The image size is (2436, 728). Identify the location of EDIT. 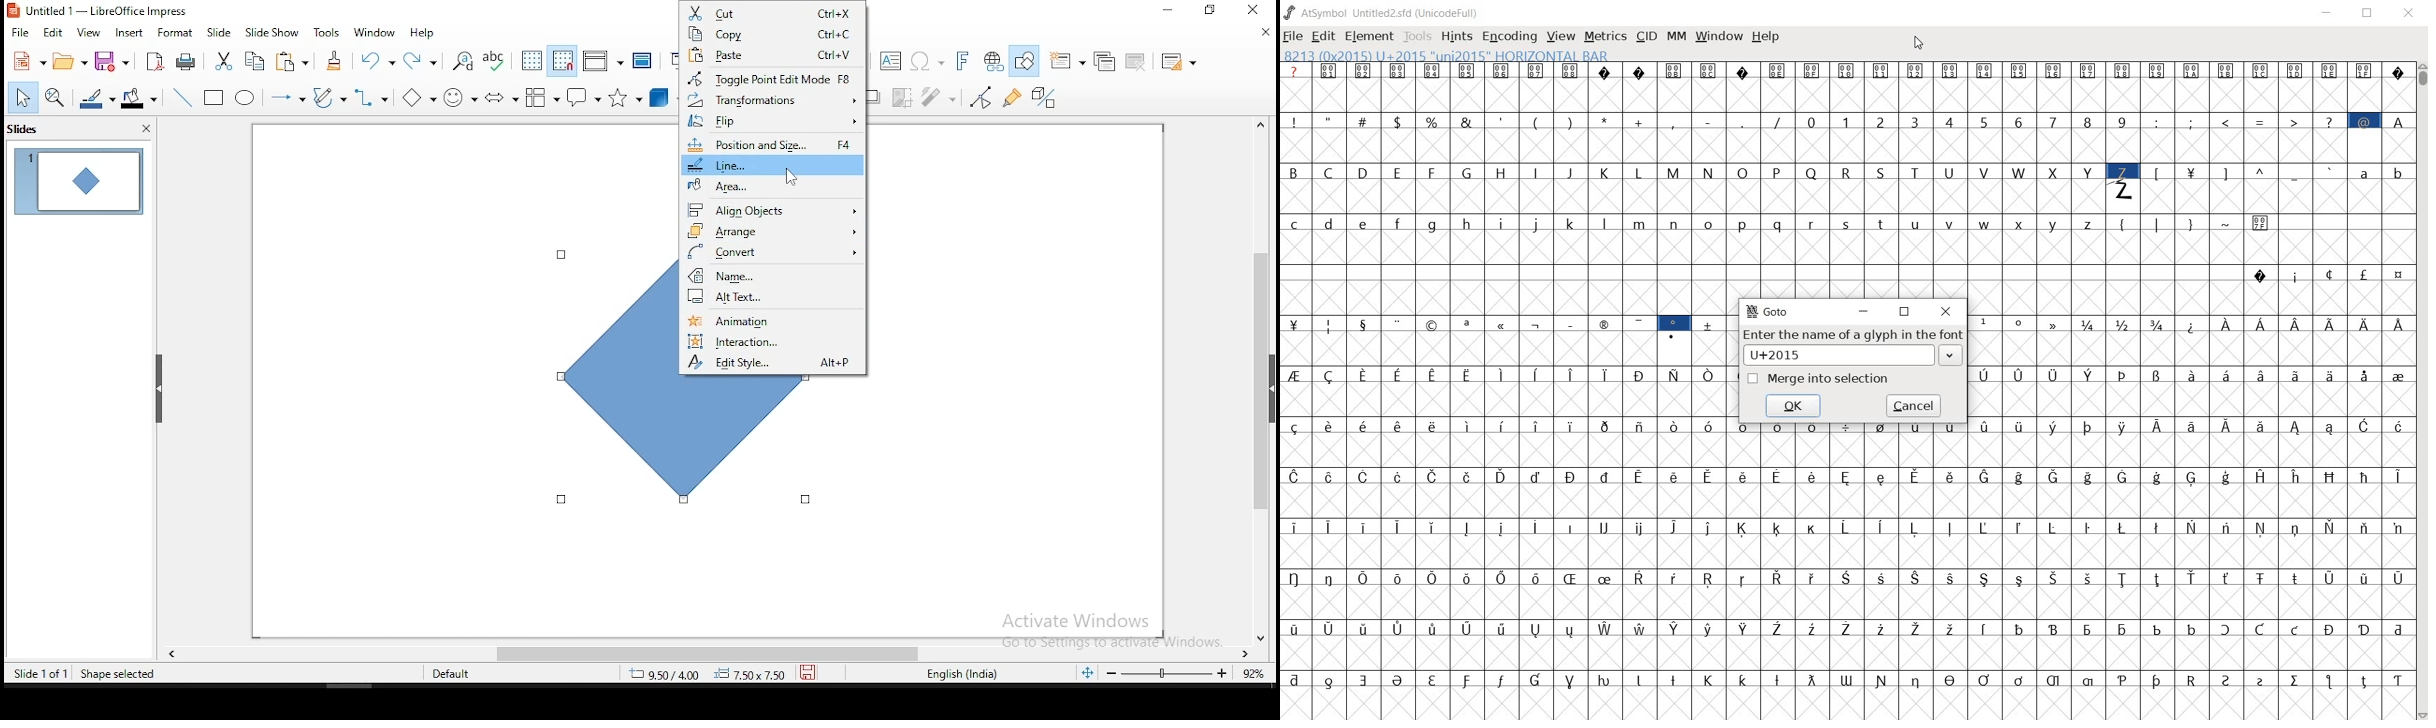
(1323, 36).